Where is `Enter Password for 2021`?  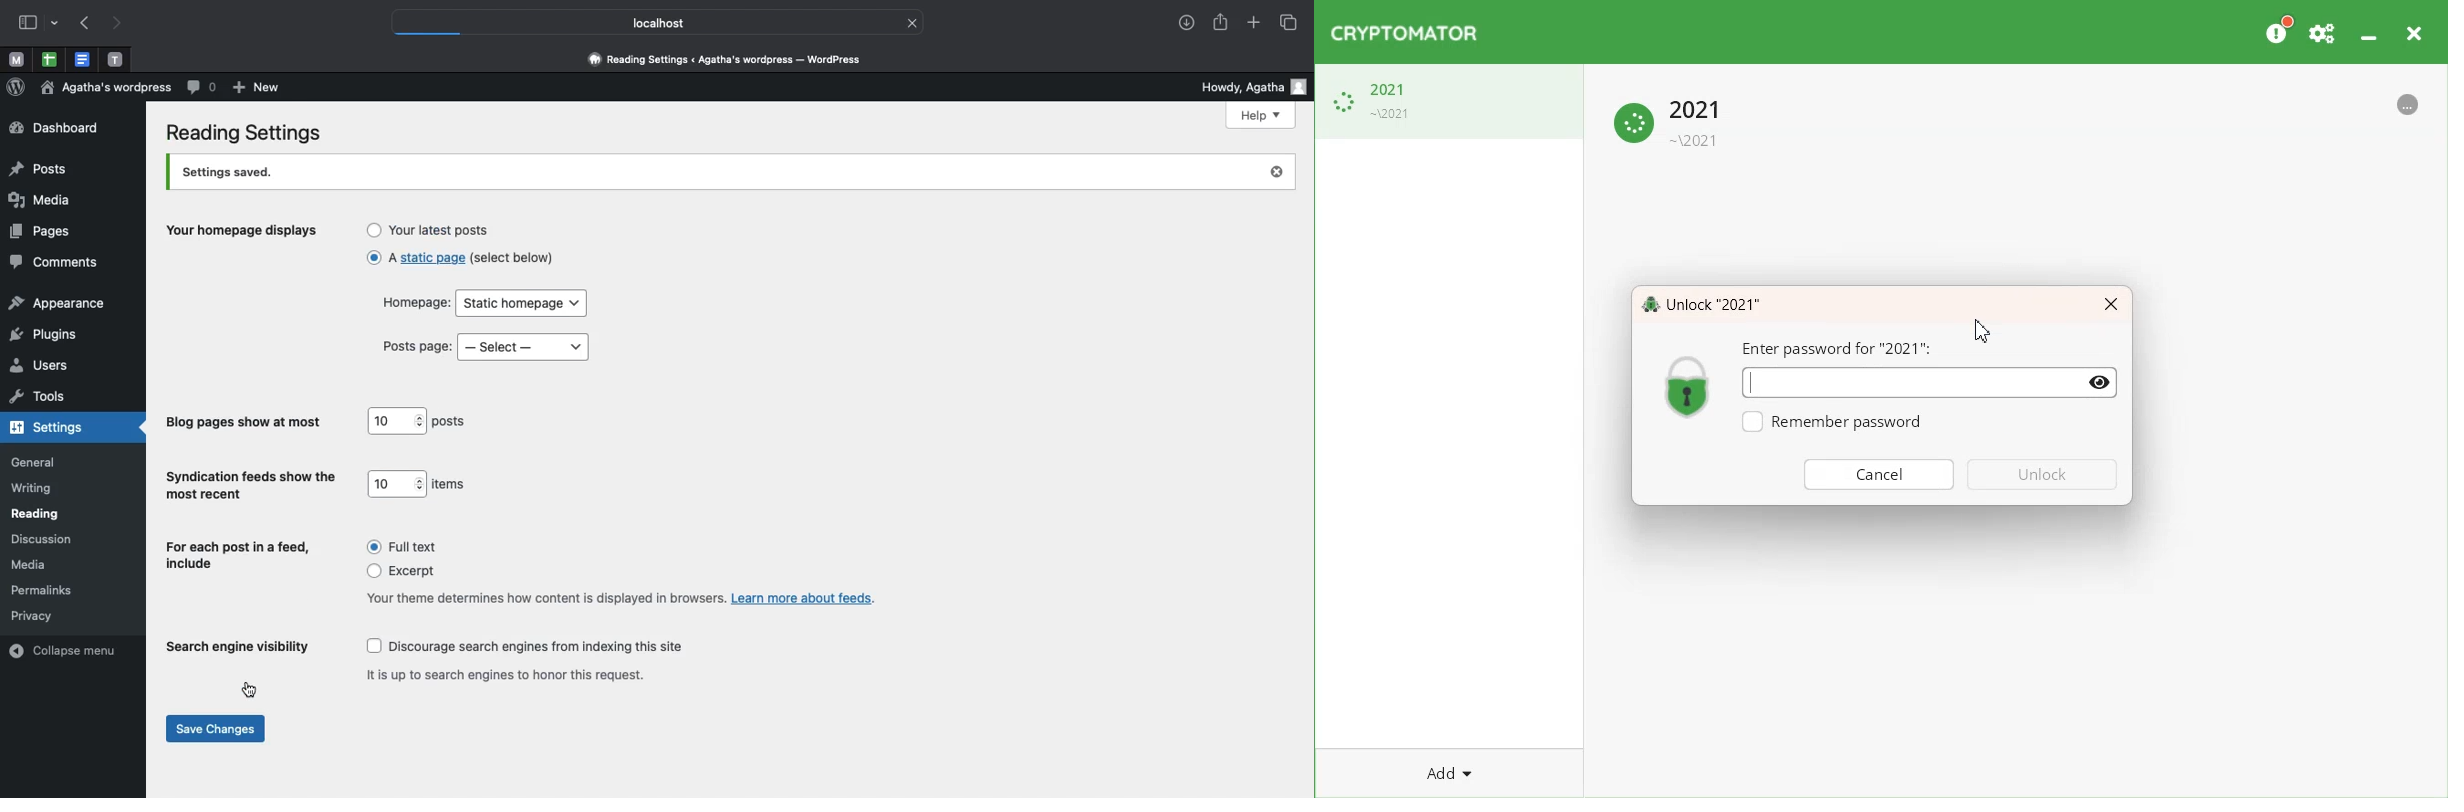
Enter Password for 2021 is located at coordinates (1838, 349).